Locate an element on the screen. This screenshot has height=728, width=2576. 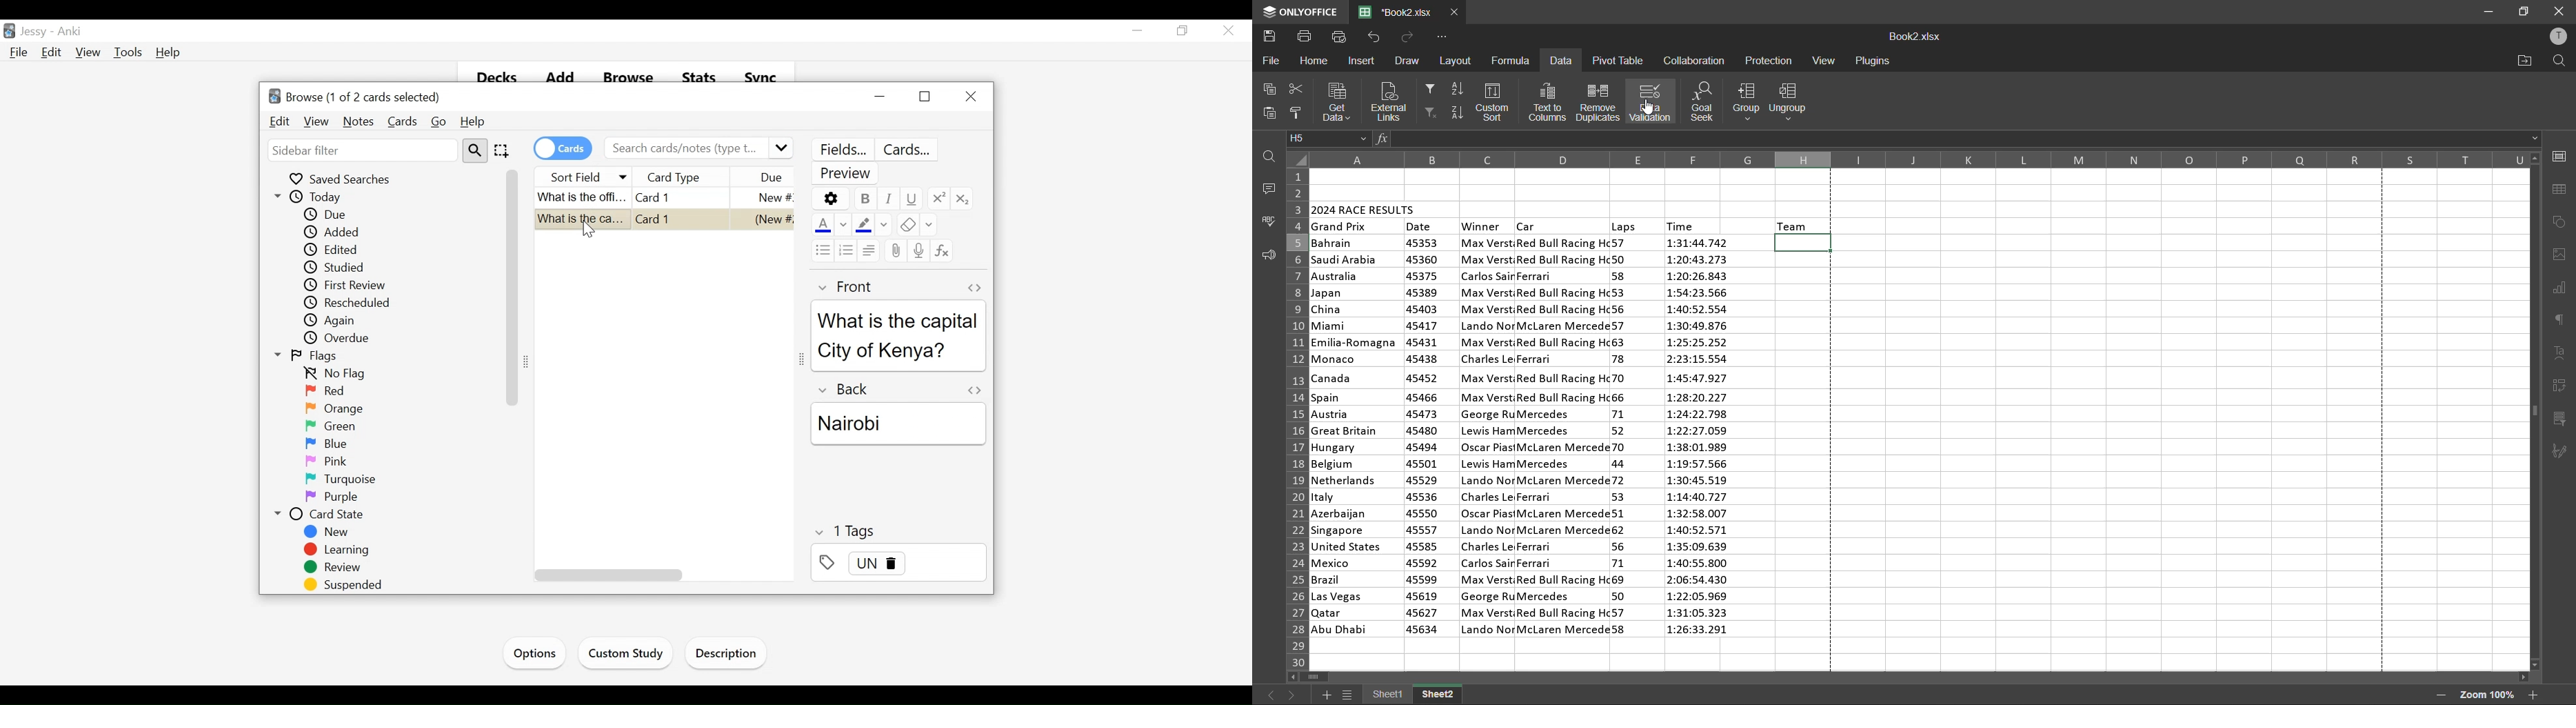
goal seek is located at coordinates (1706, 102).